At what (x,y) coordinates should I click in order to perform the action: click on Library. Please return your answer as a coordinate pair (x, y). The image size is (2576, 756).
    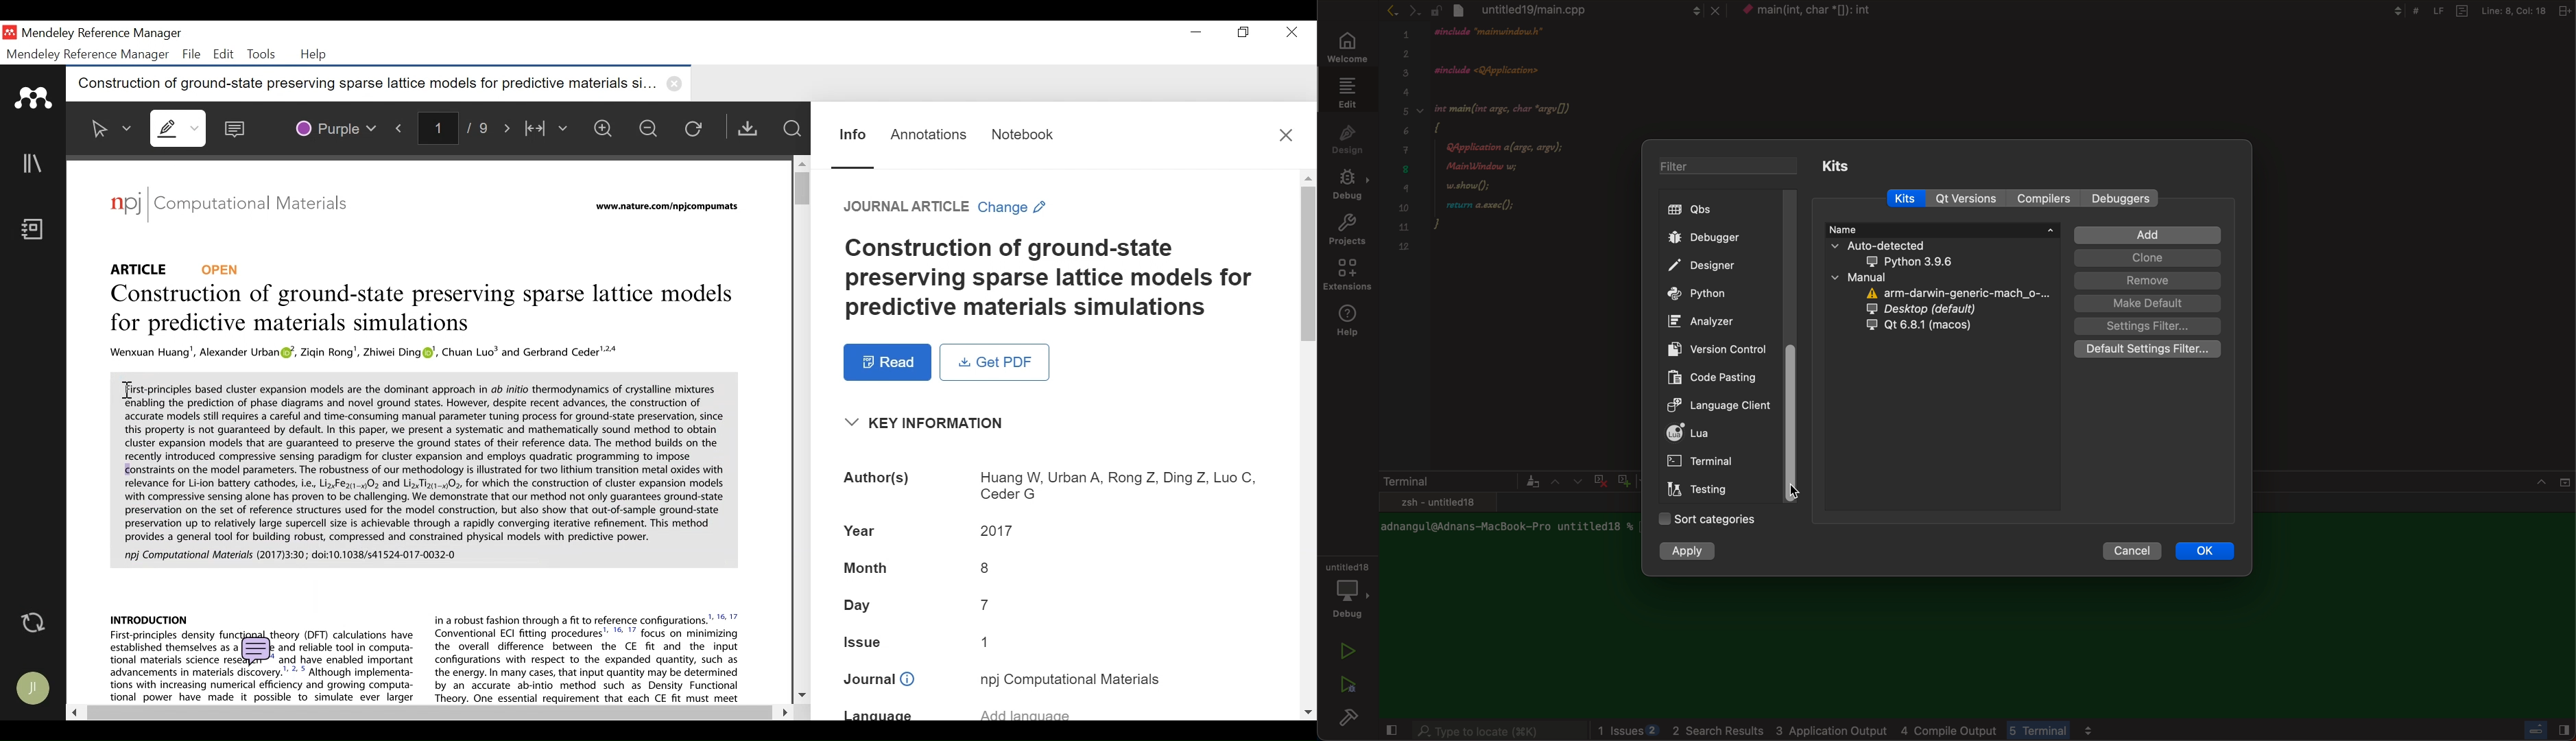
    Looking at the image, I should click on (34, 163).